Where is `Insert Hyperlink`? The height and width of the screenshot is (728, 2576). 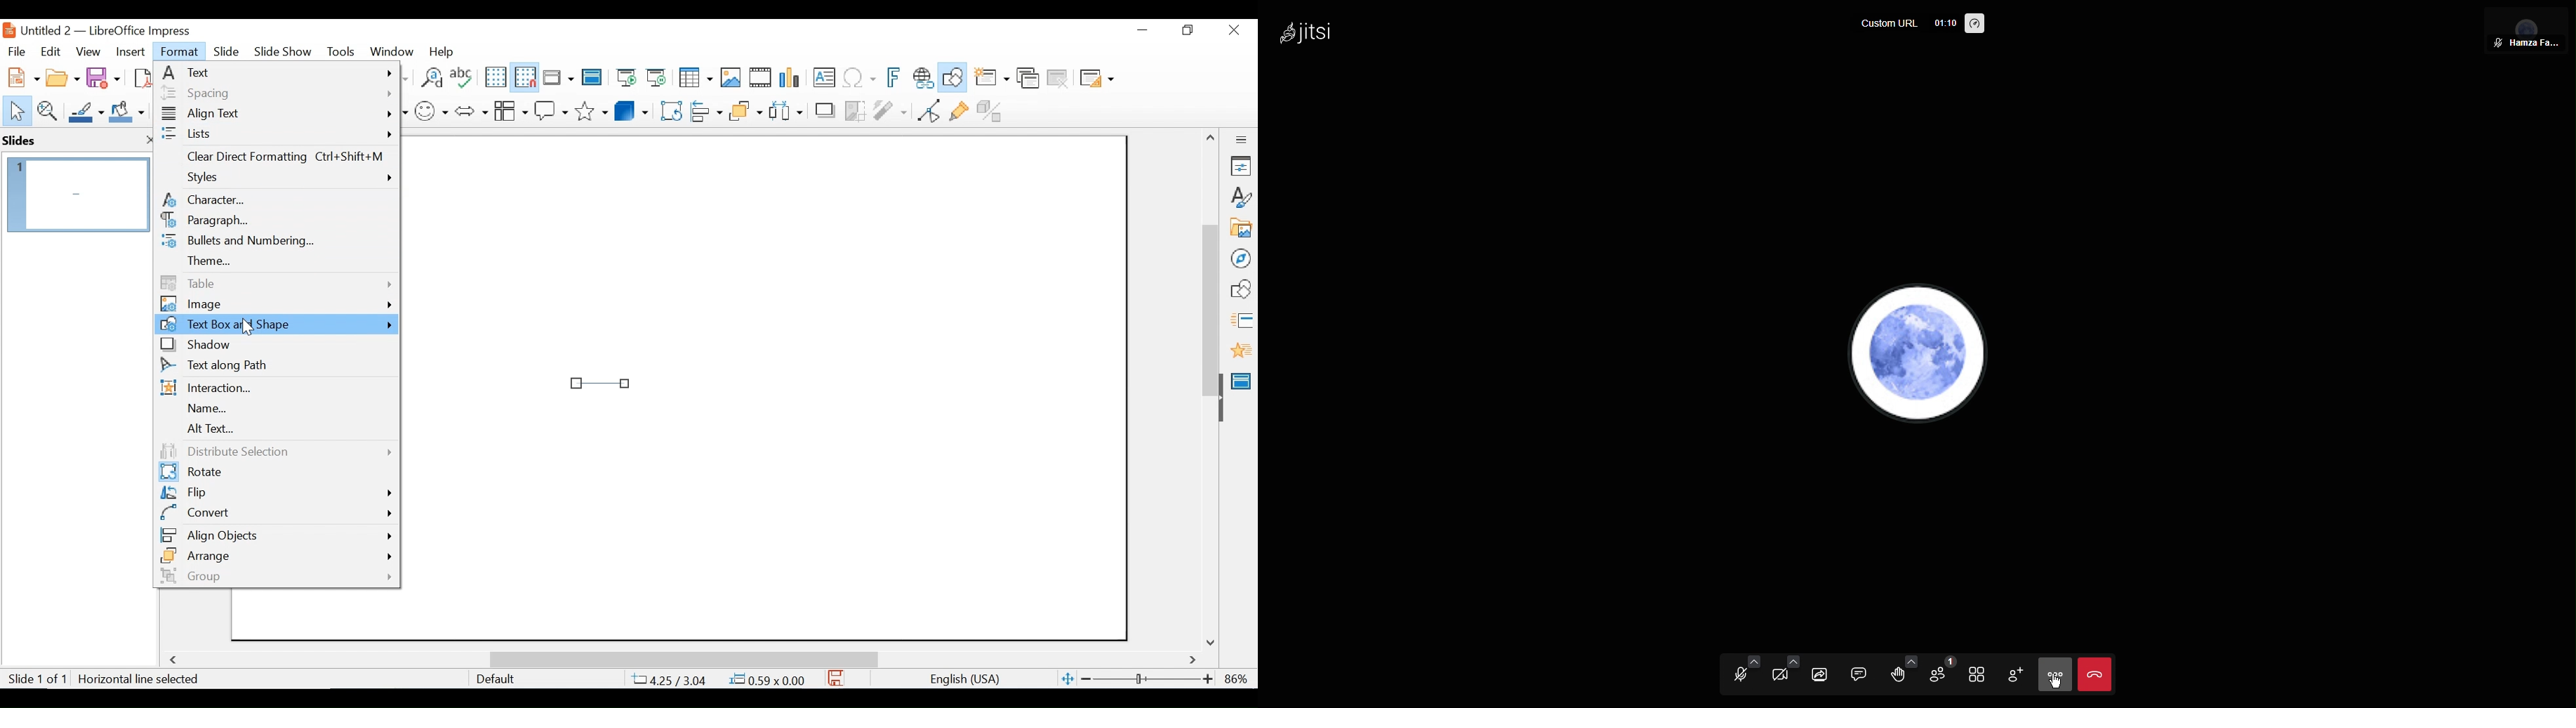 Insert Hyperlink is located at coordinates (922, 78).